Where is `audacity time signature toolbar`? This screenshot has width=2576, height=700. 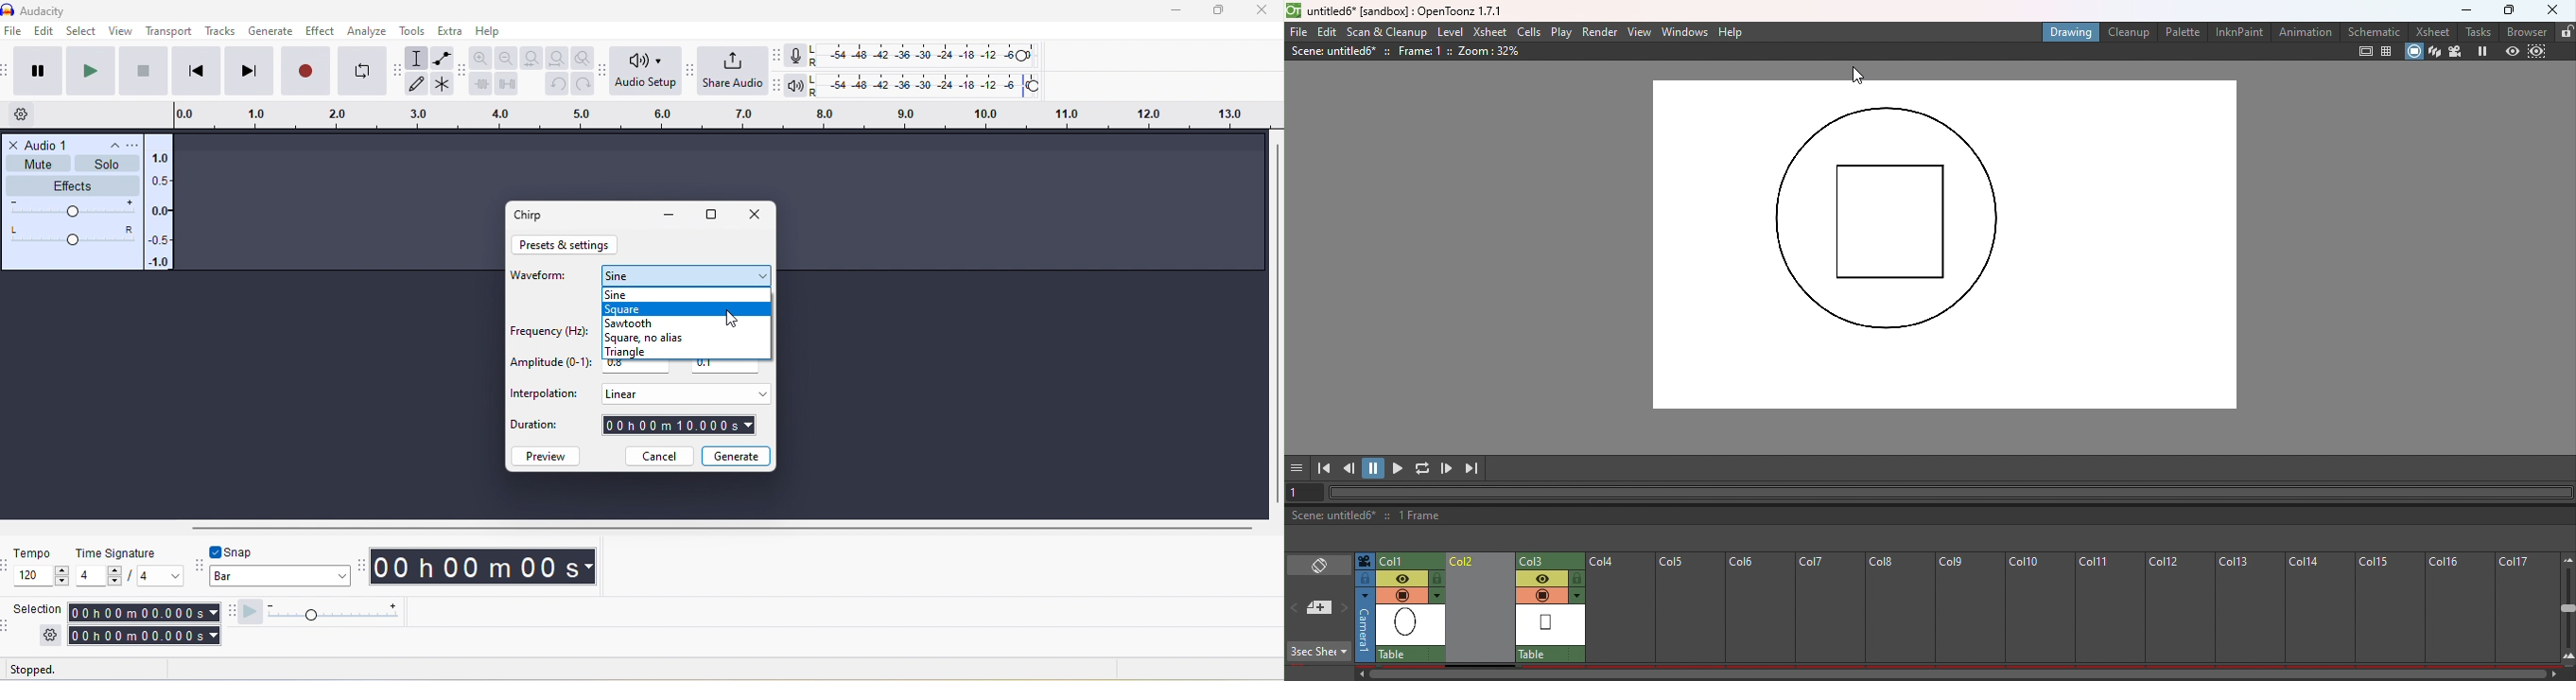 audacity time signature toolbar is located at coordinates (8, 565).